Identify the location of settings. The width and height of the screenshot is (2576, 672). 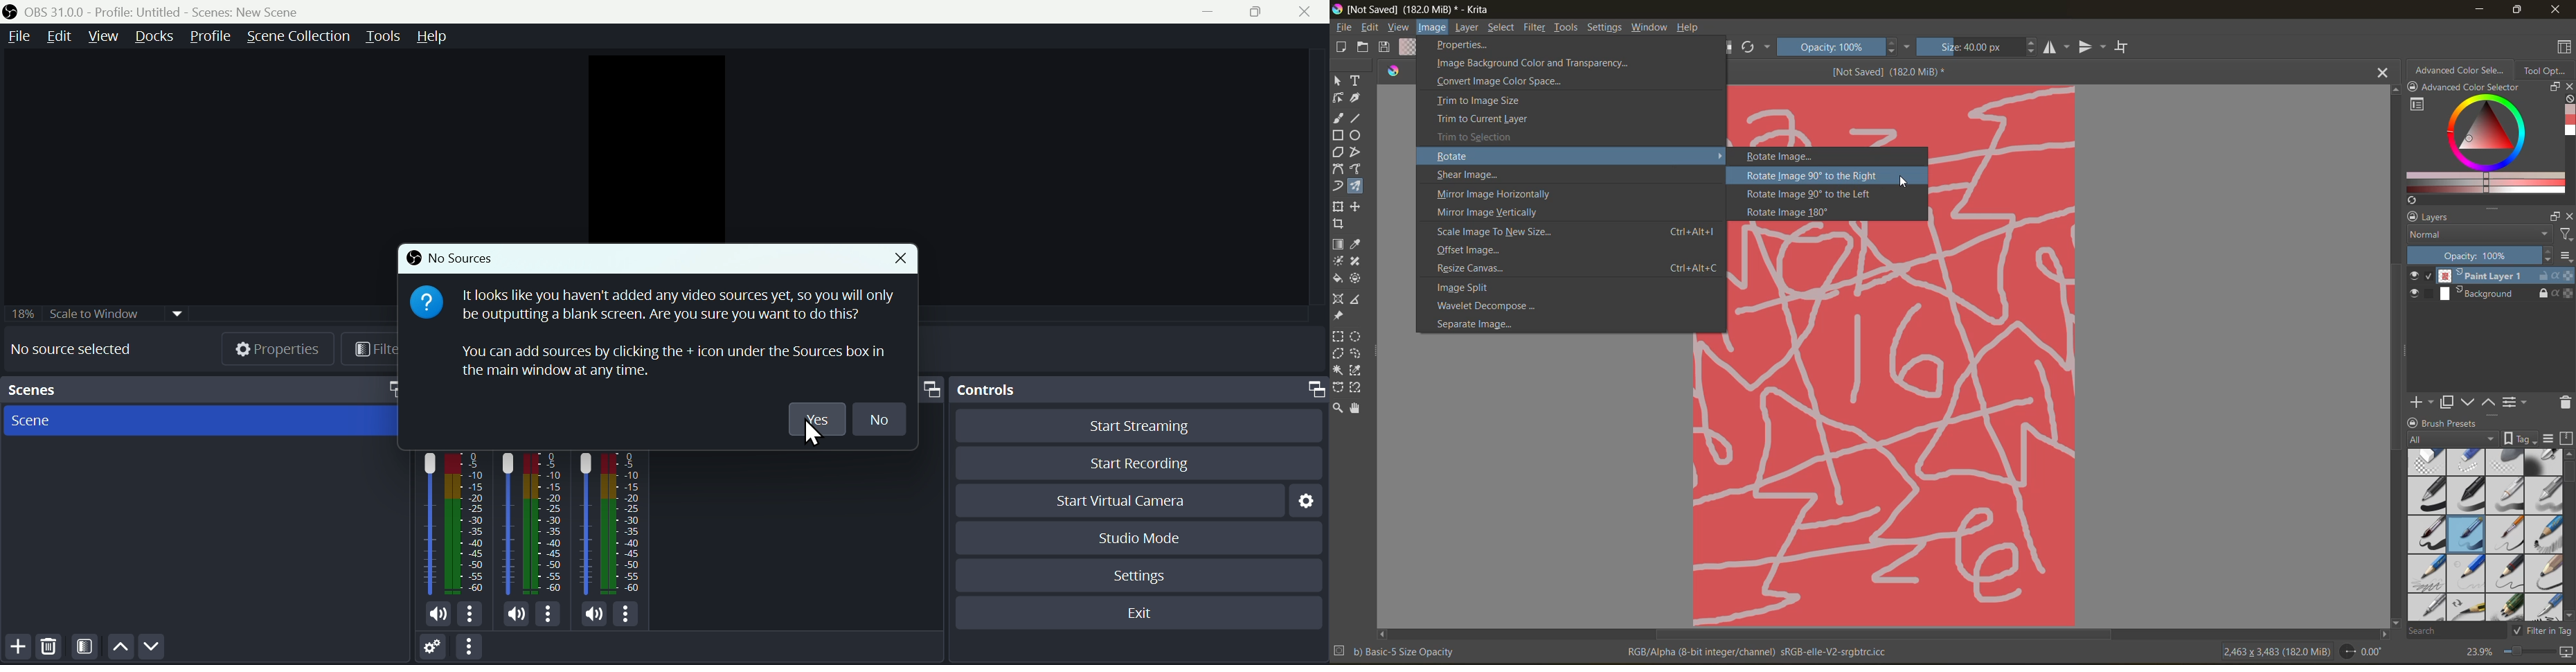
(1605, 27).